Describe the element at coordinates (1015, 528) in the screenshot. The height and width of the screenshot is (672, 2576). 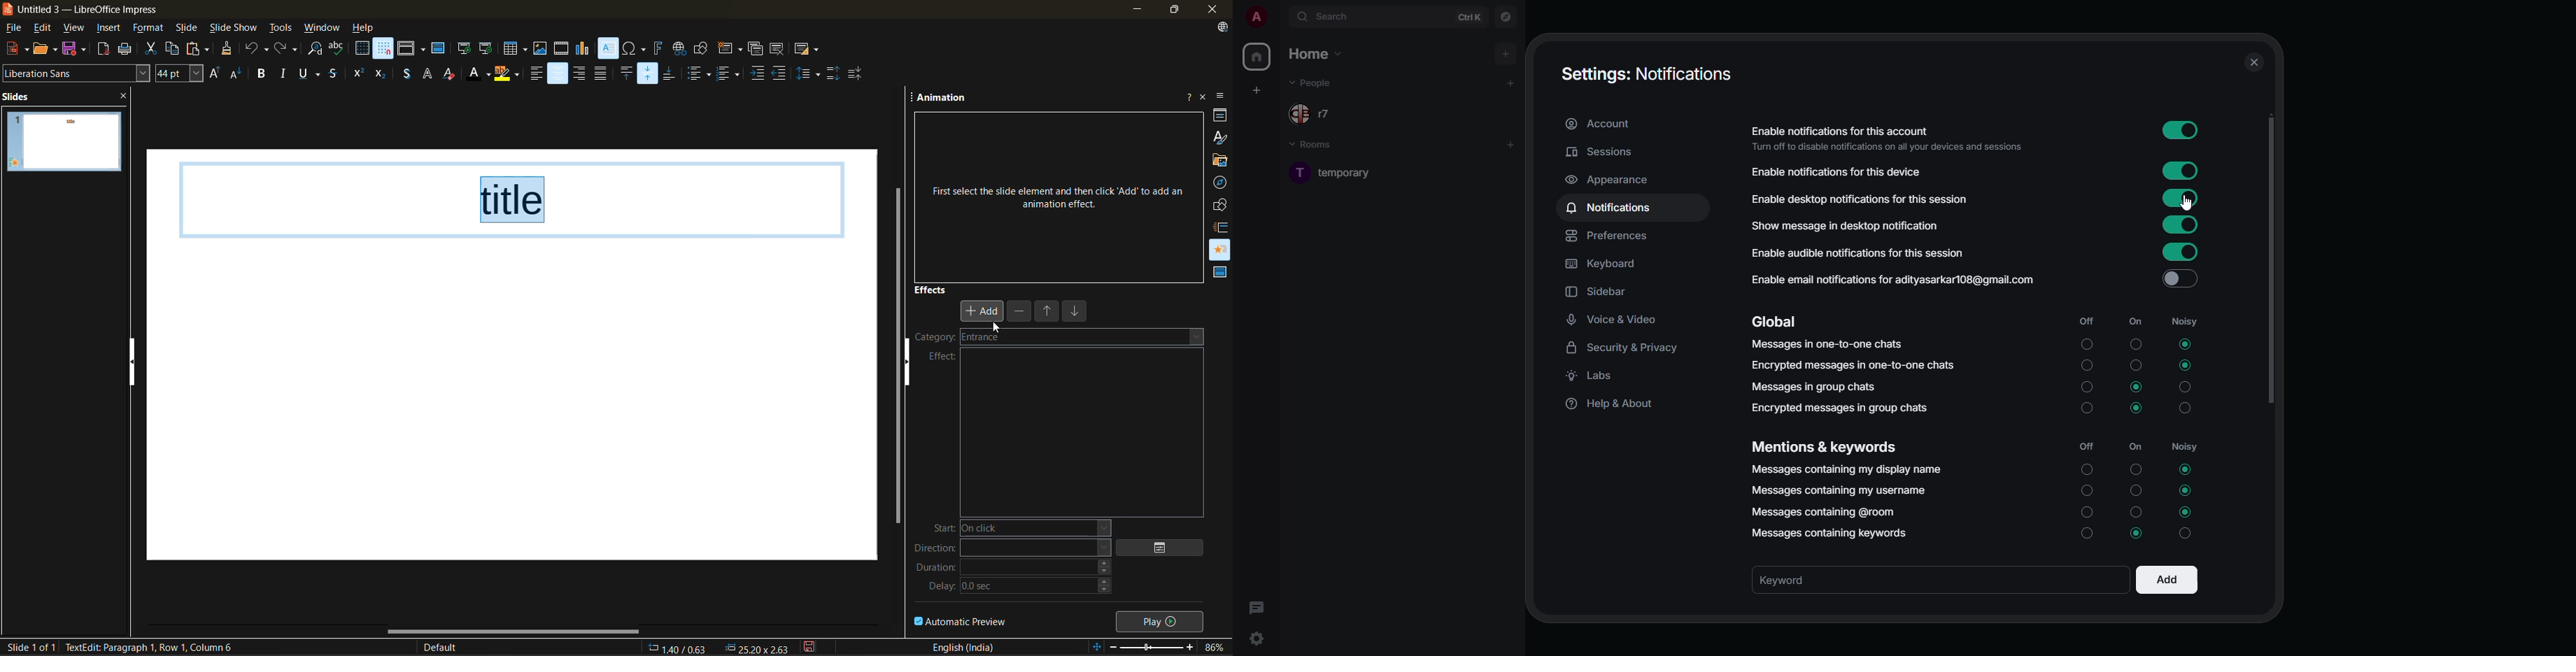
I see `start` at that location.